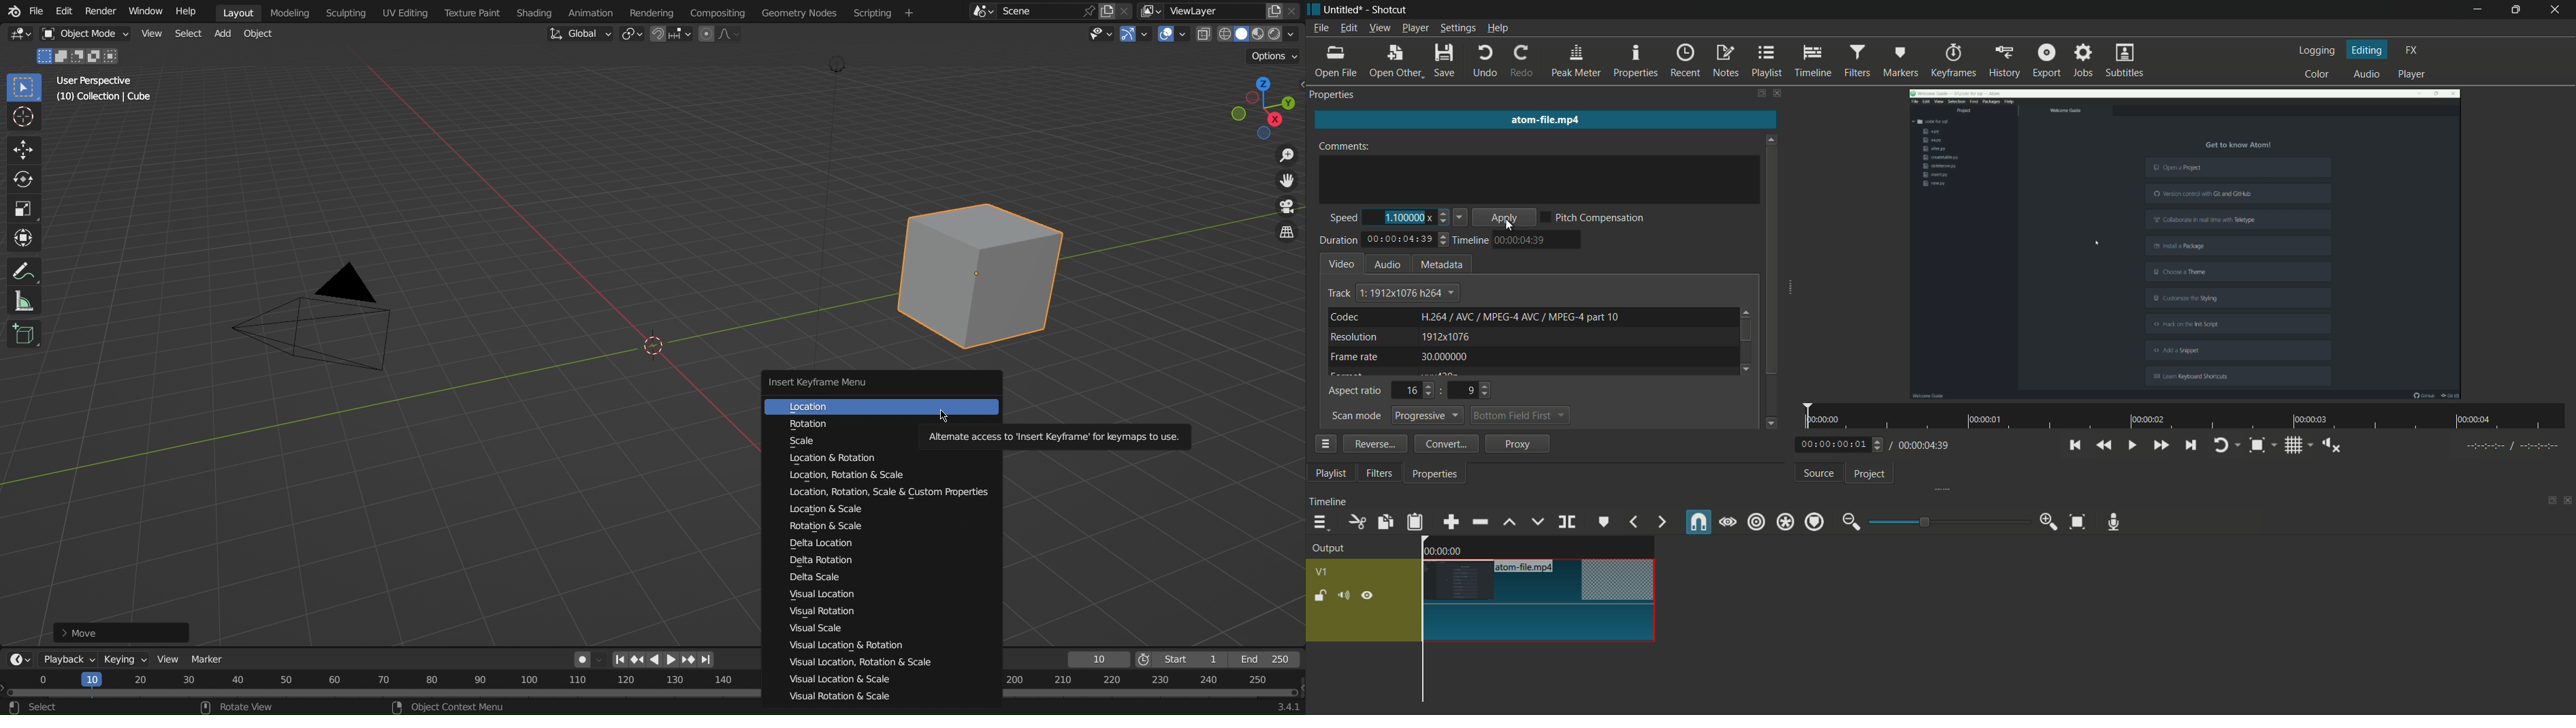 This screenshot has height=728, width=2576. Describe the element at coordinates (1355, 357) in the screenshot. I see `frame rate` at that location.